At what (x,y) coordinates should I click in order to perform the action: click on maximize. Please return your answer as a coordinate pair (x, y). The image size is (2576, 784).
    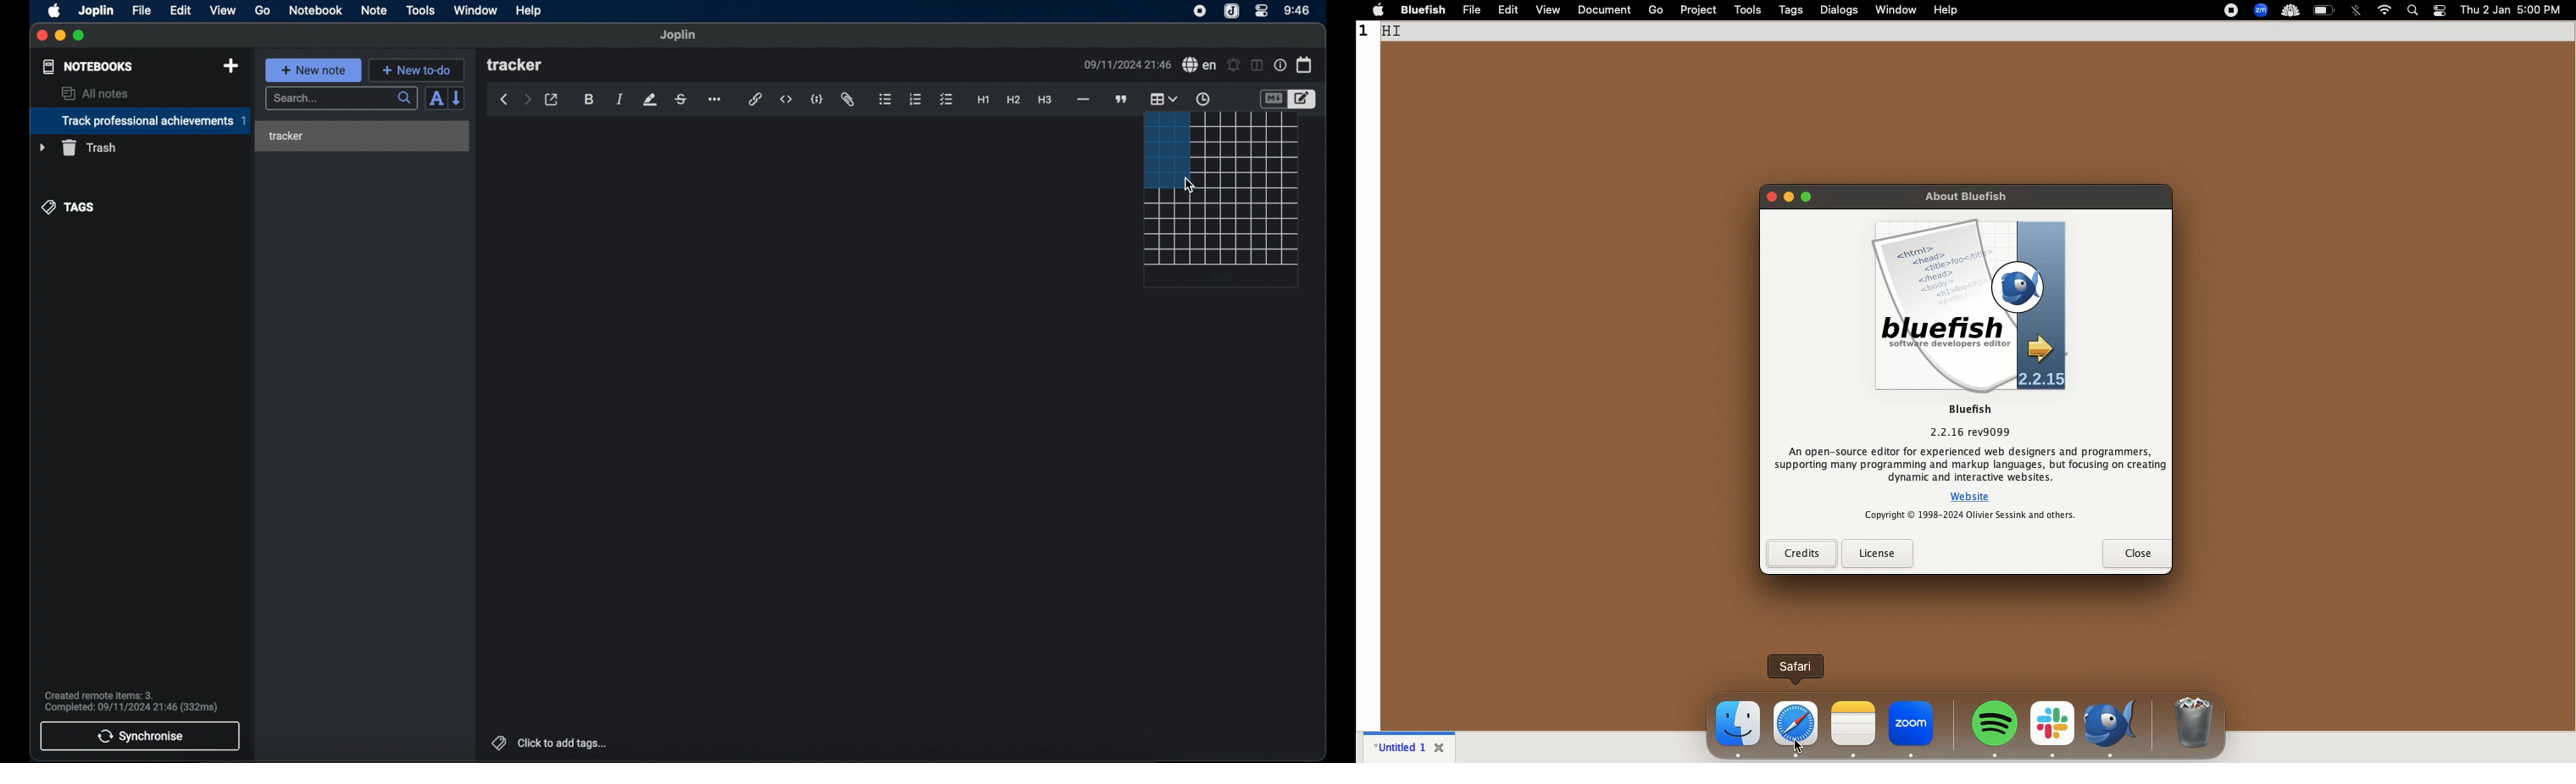
    Looking at the image, I should click on (80, 36).